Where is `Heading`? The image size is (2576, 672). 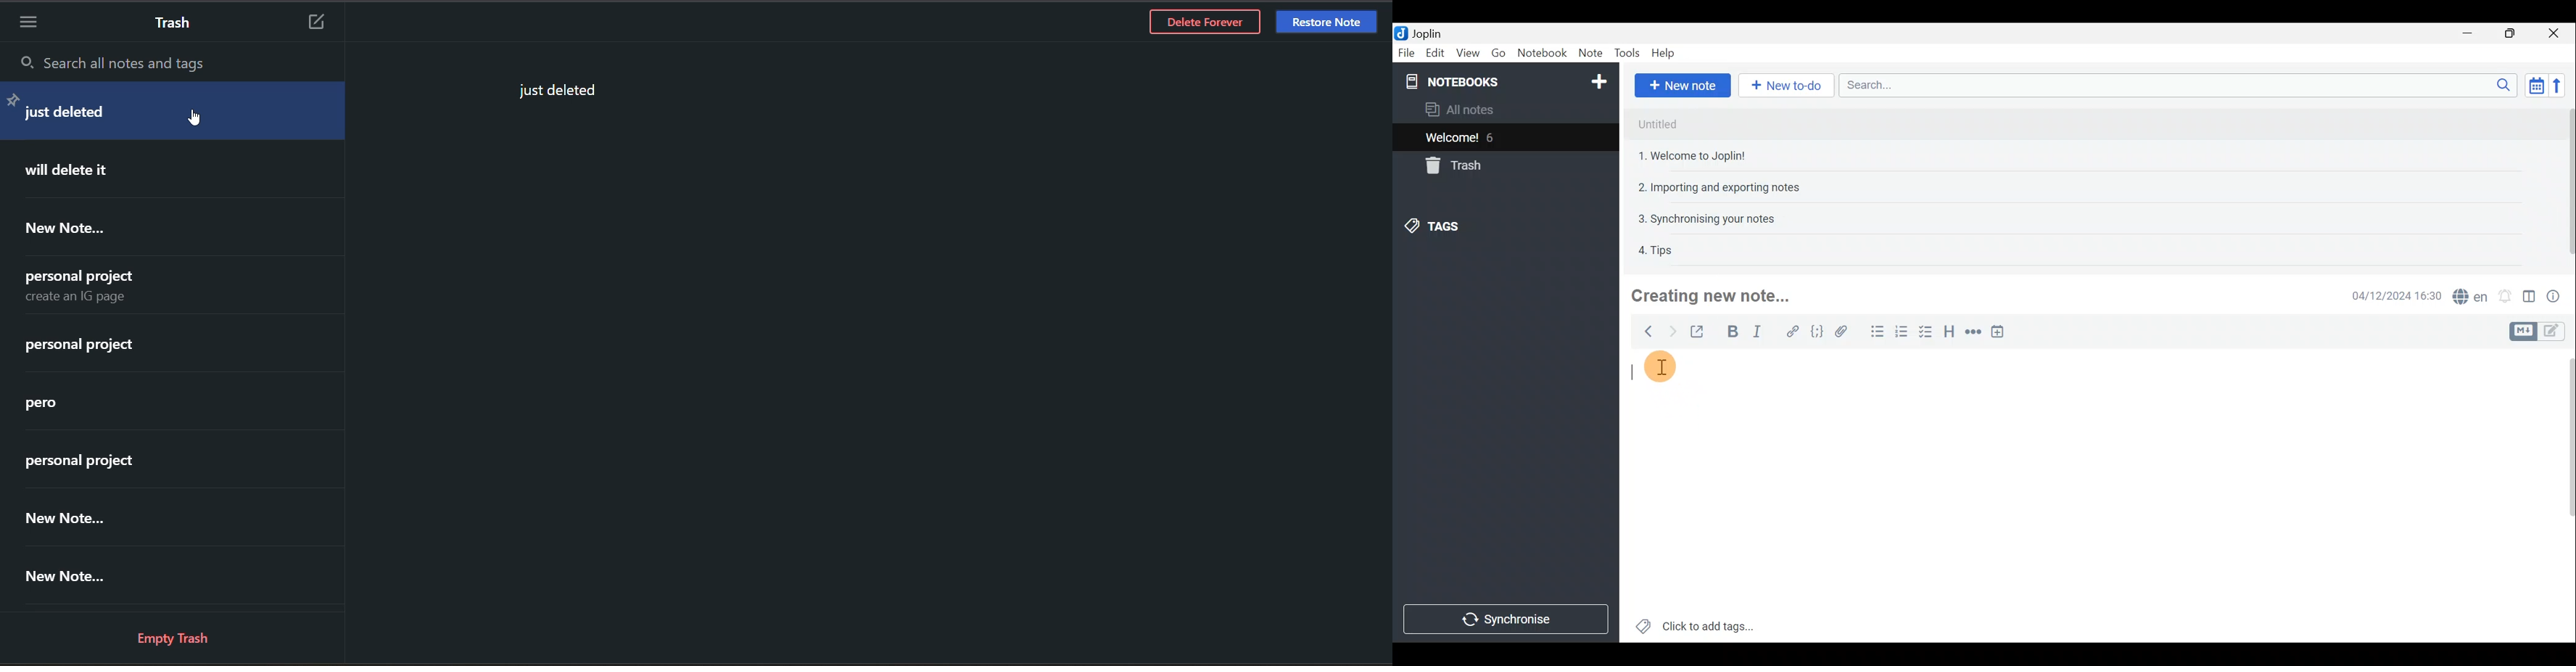
Heading is located at coordinates (1948, 335).